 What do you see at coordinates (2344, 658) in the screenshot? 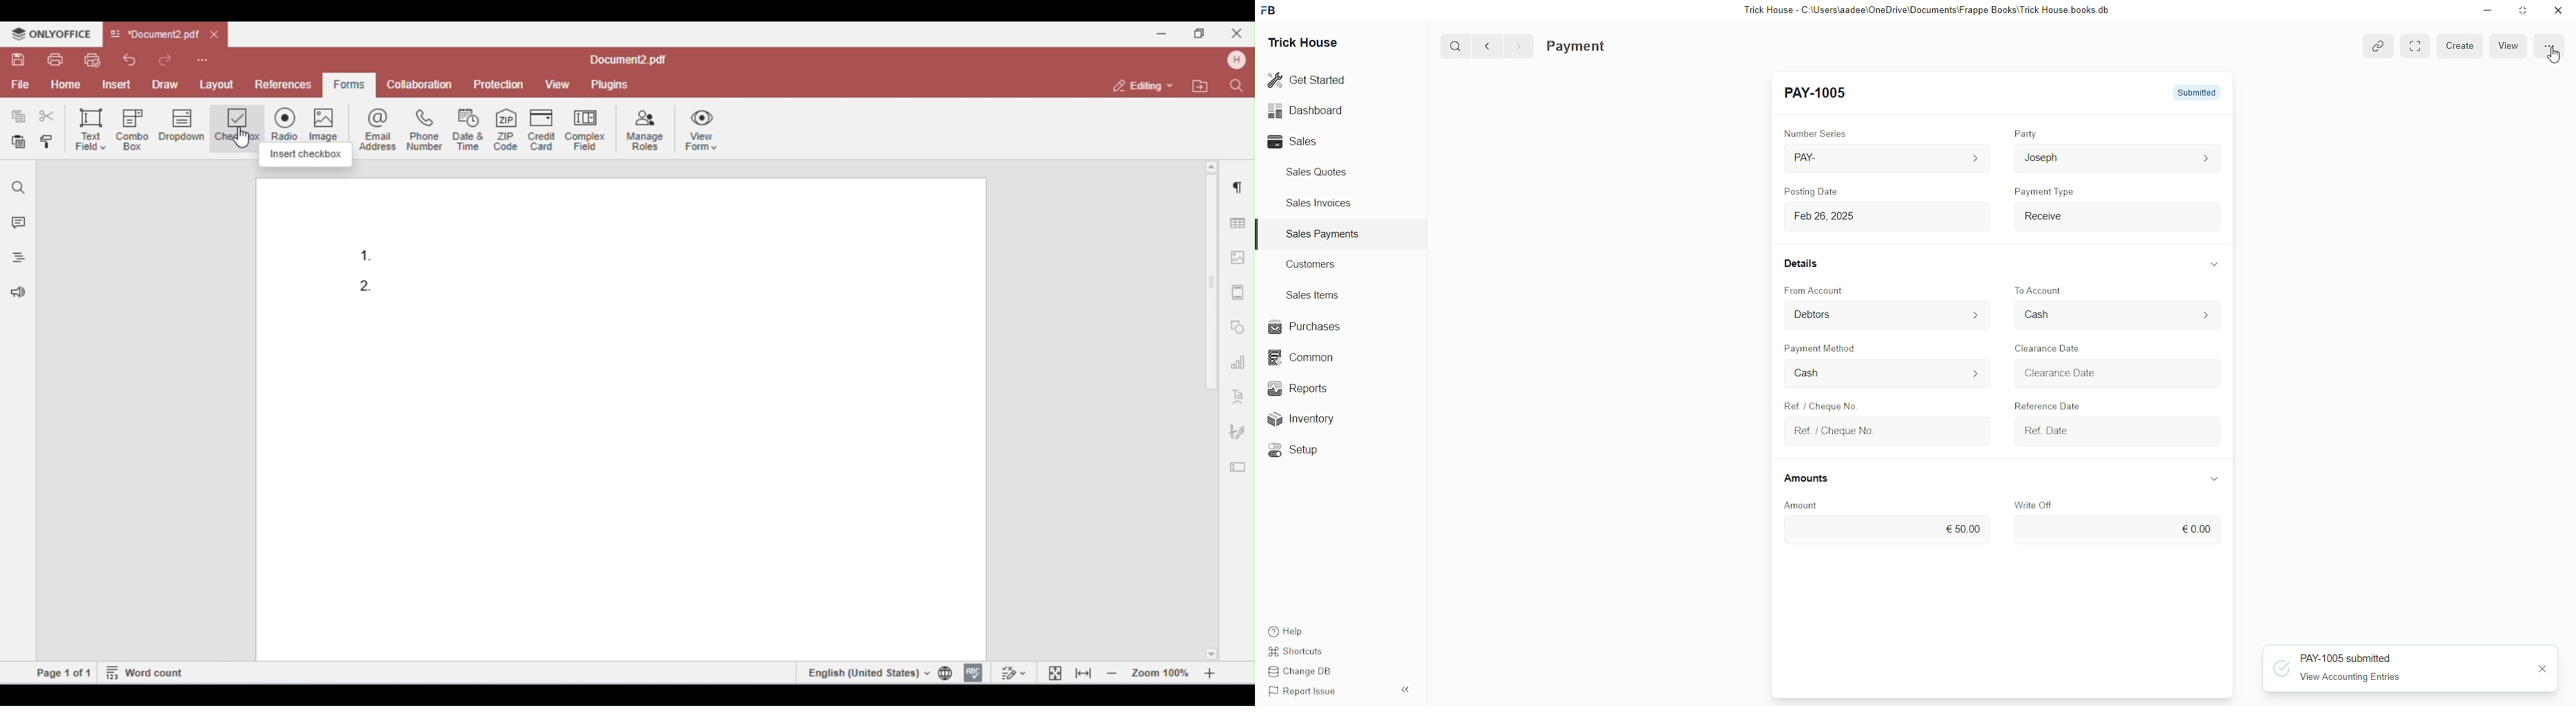
I see `PAY-1005 submitted` at bounding box center [2344, 658].